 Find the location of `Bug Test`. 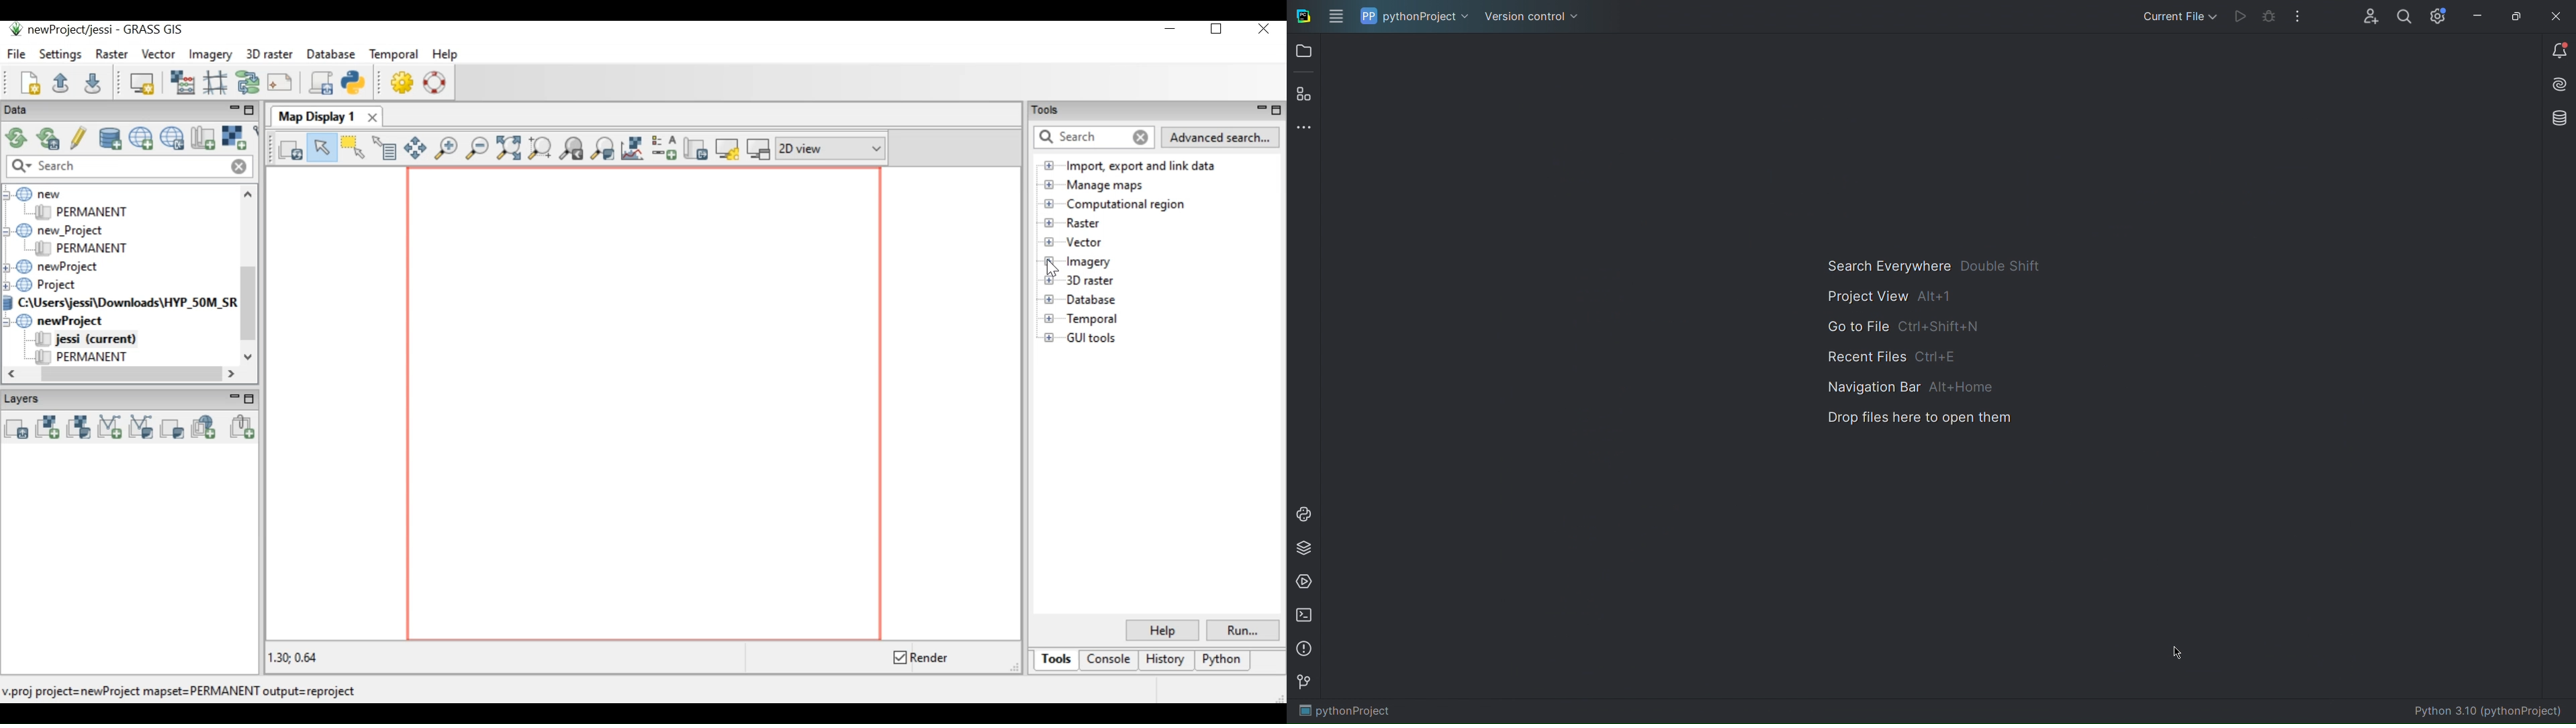

Bug Test is located at coordinates (2270, 19).